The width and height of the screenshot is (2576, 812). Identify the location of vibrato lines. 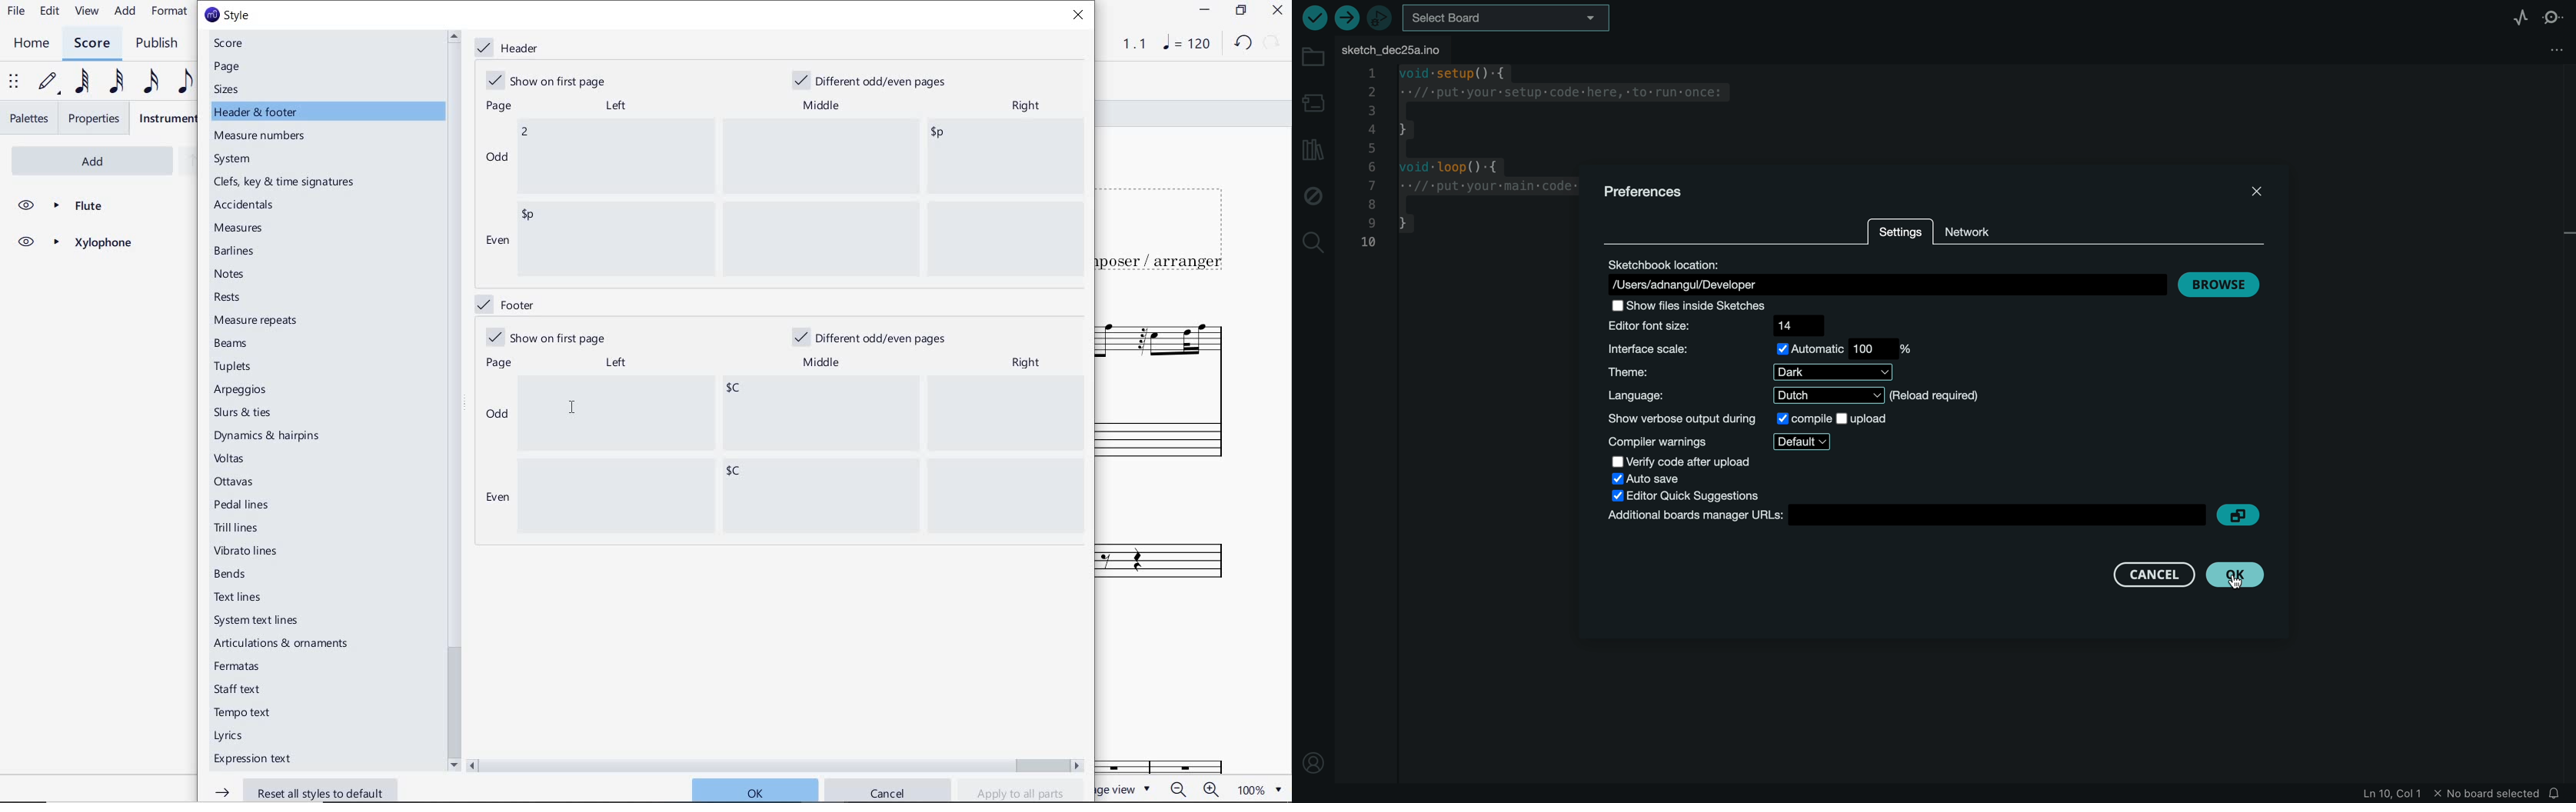
(250, 551).